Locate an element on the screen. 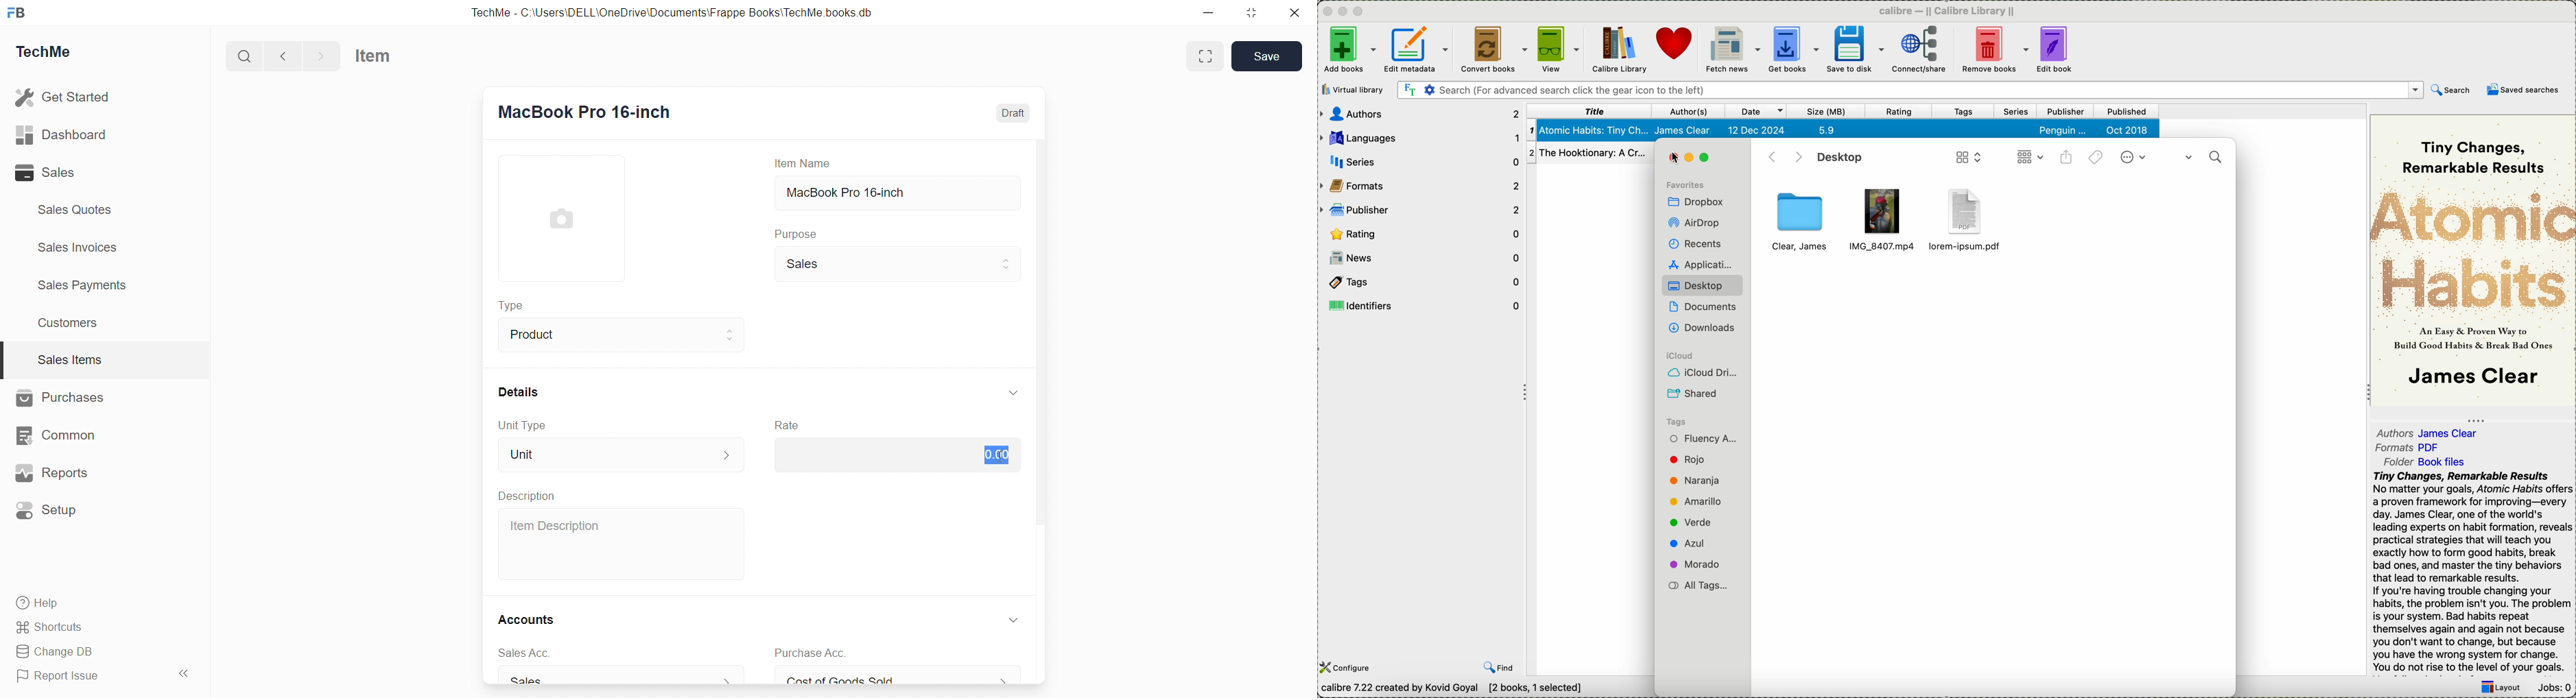  publisher is located at coordinates (2065, 111).